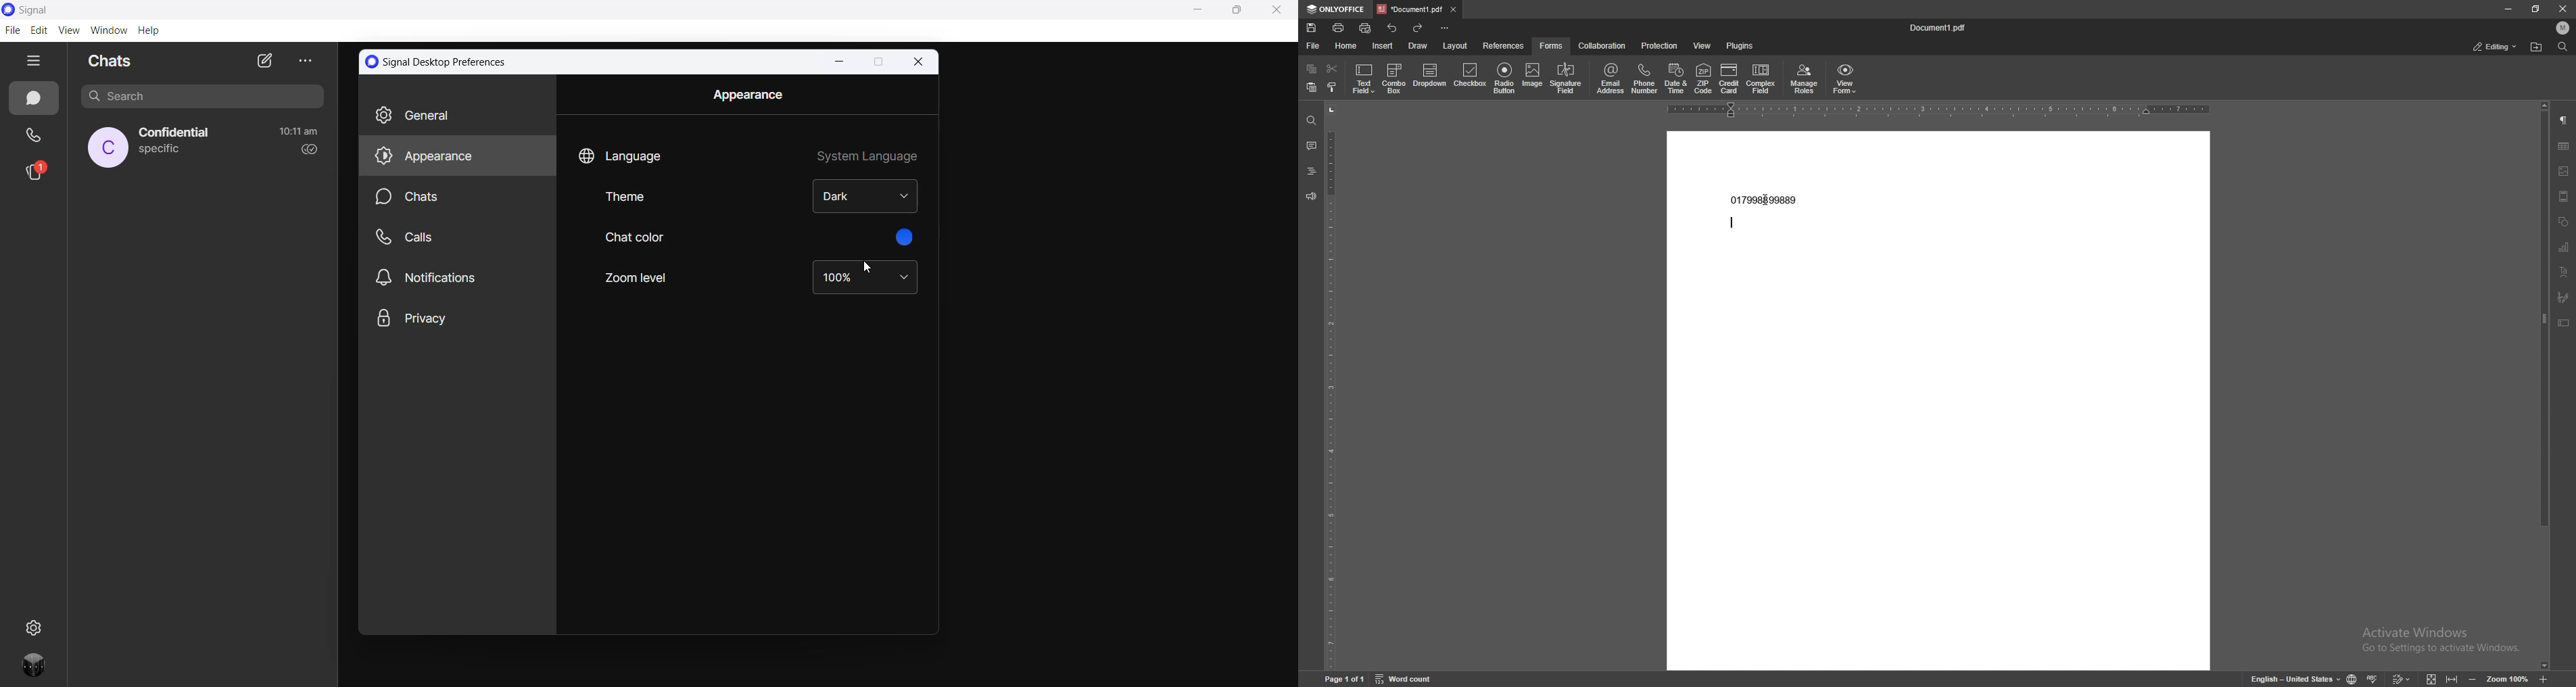 This screenshot has width=2576, height=700. Describe the element at coordinates (160, 151) in the screenshot. I see `last message` at that location.